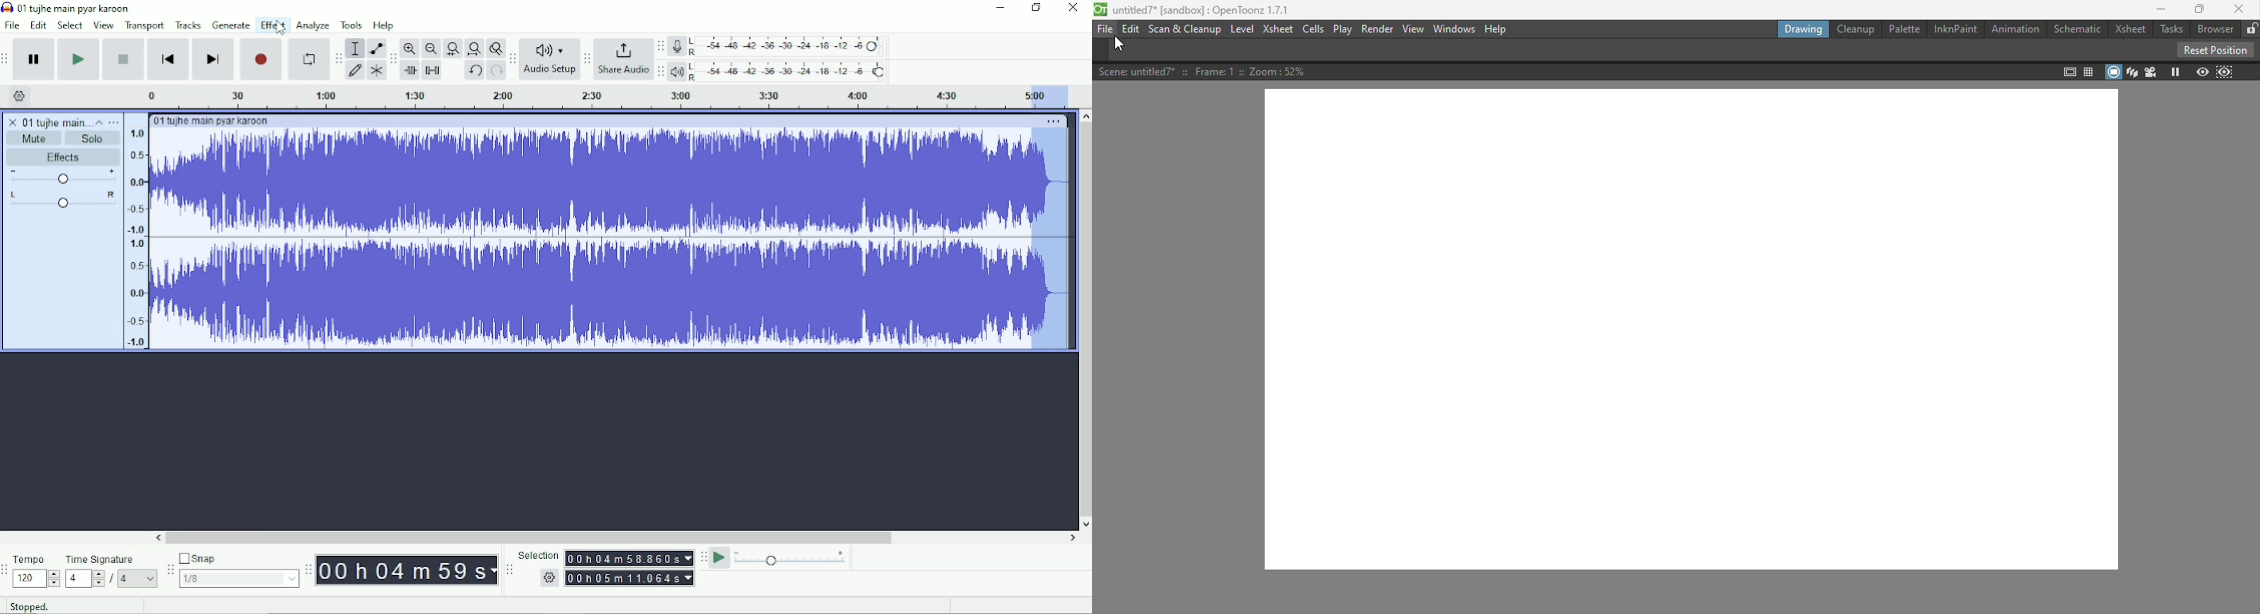 Image resolution: width=2268 pixels, height=616 pixels. I want to click on Multi-tool, so click(376, 70).